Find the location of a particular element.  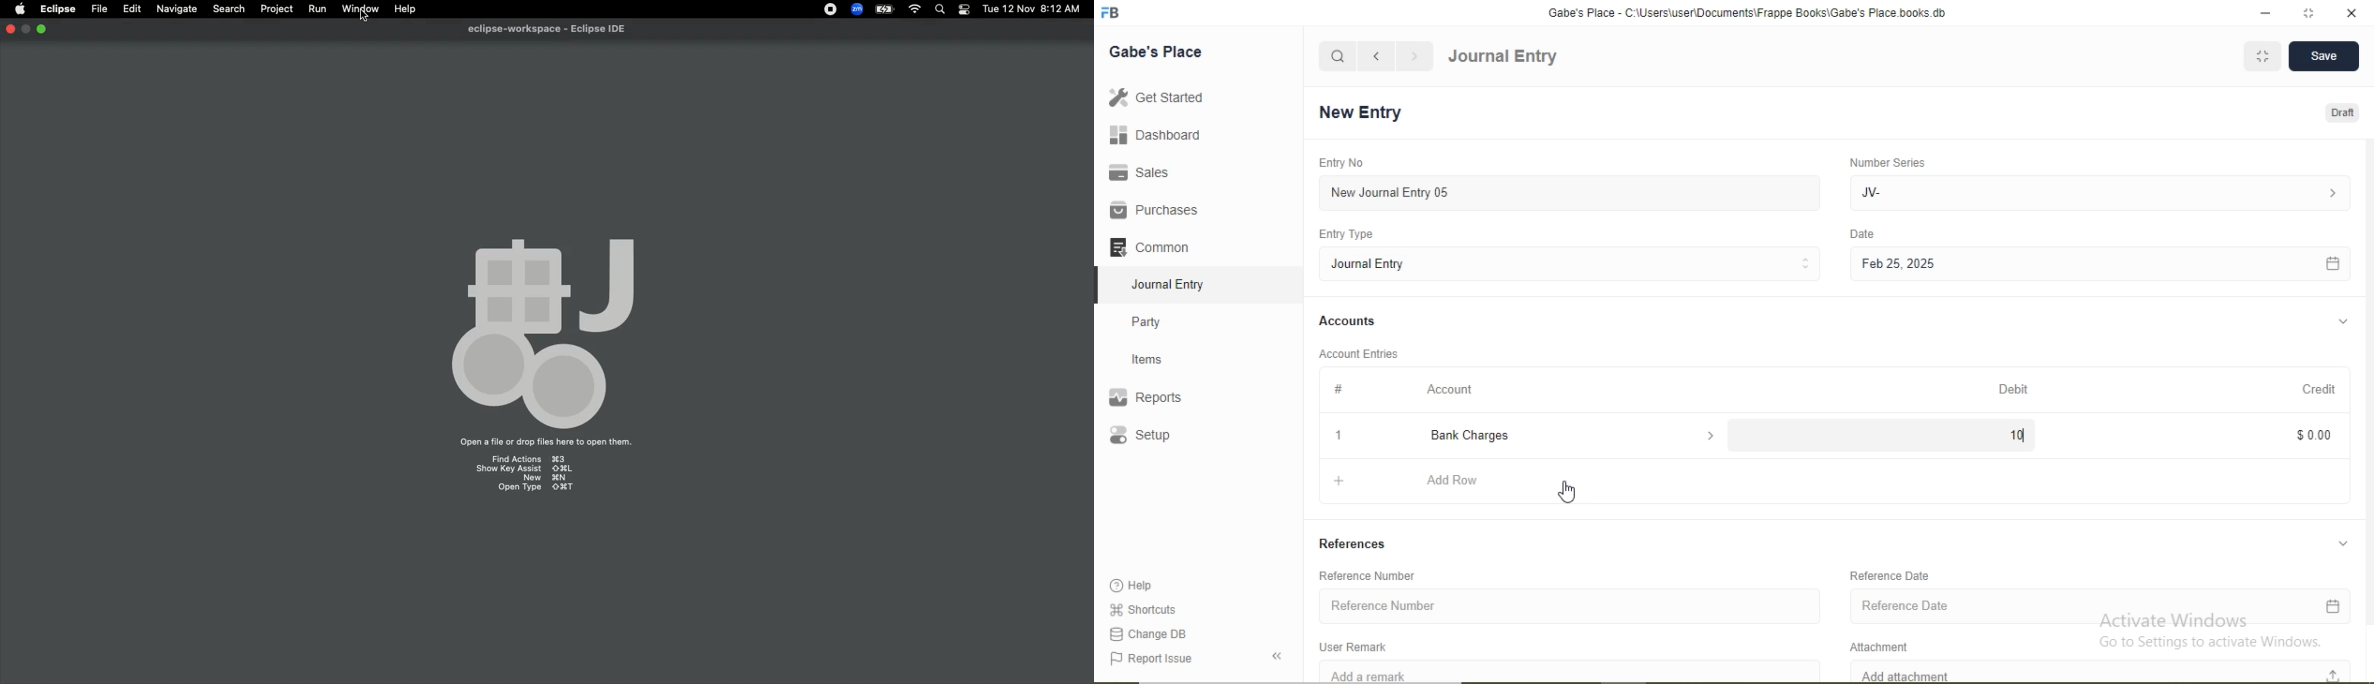

Account Entries is located at coordinates (1357, 352).